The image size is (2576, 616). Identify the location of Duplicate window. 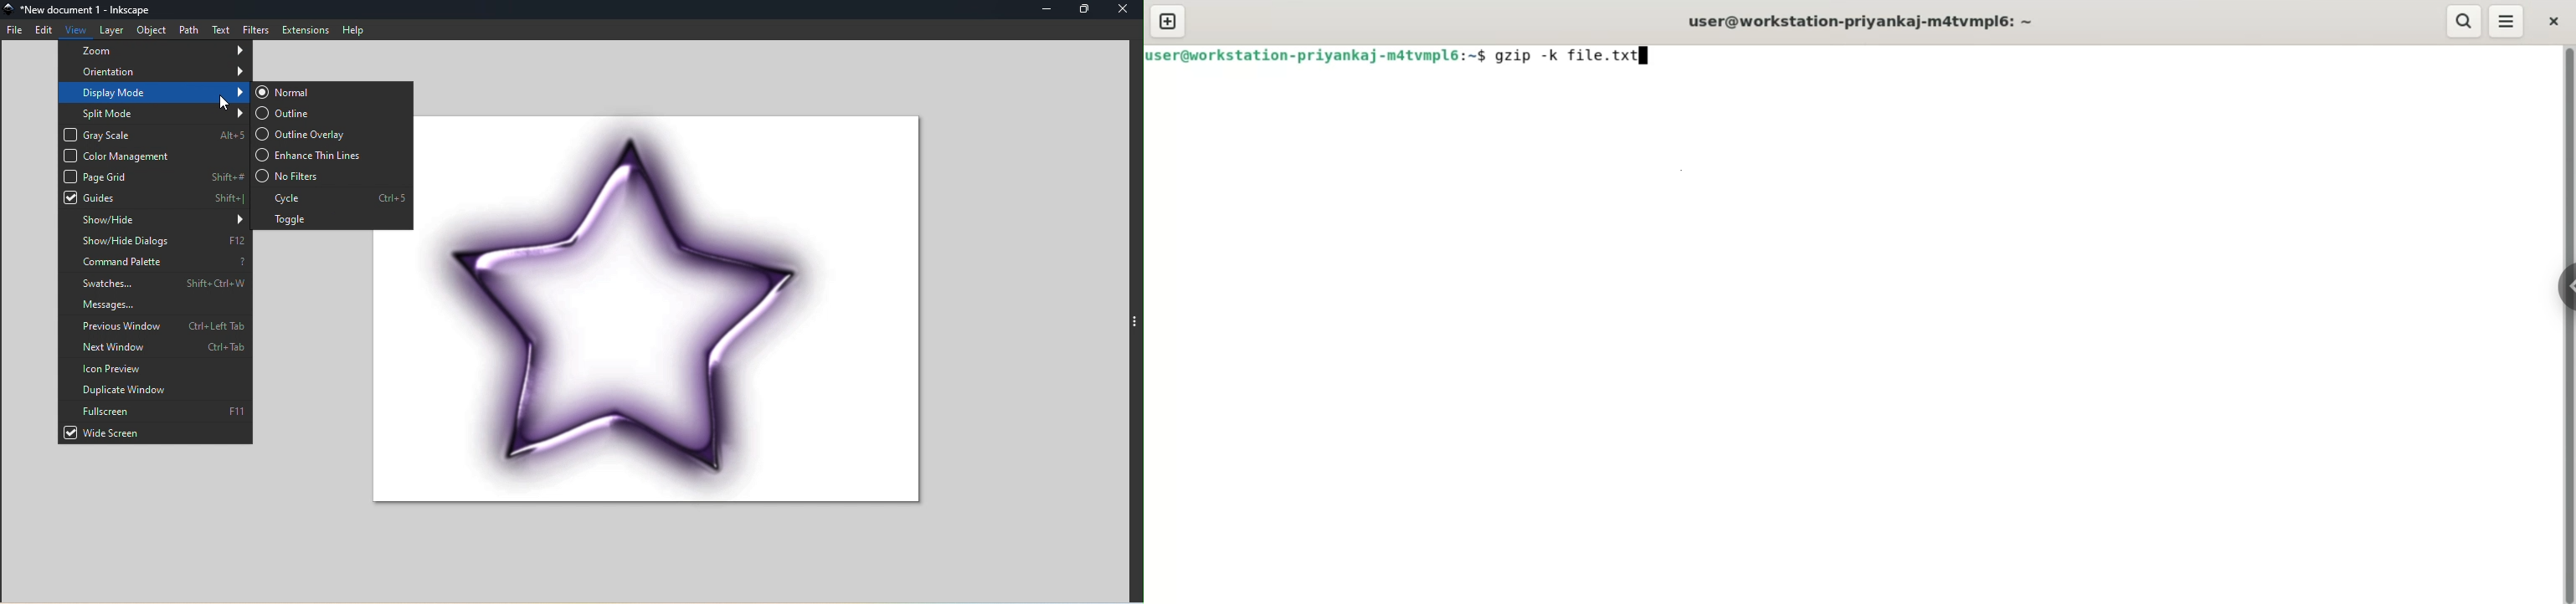
(157, 391).